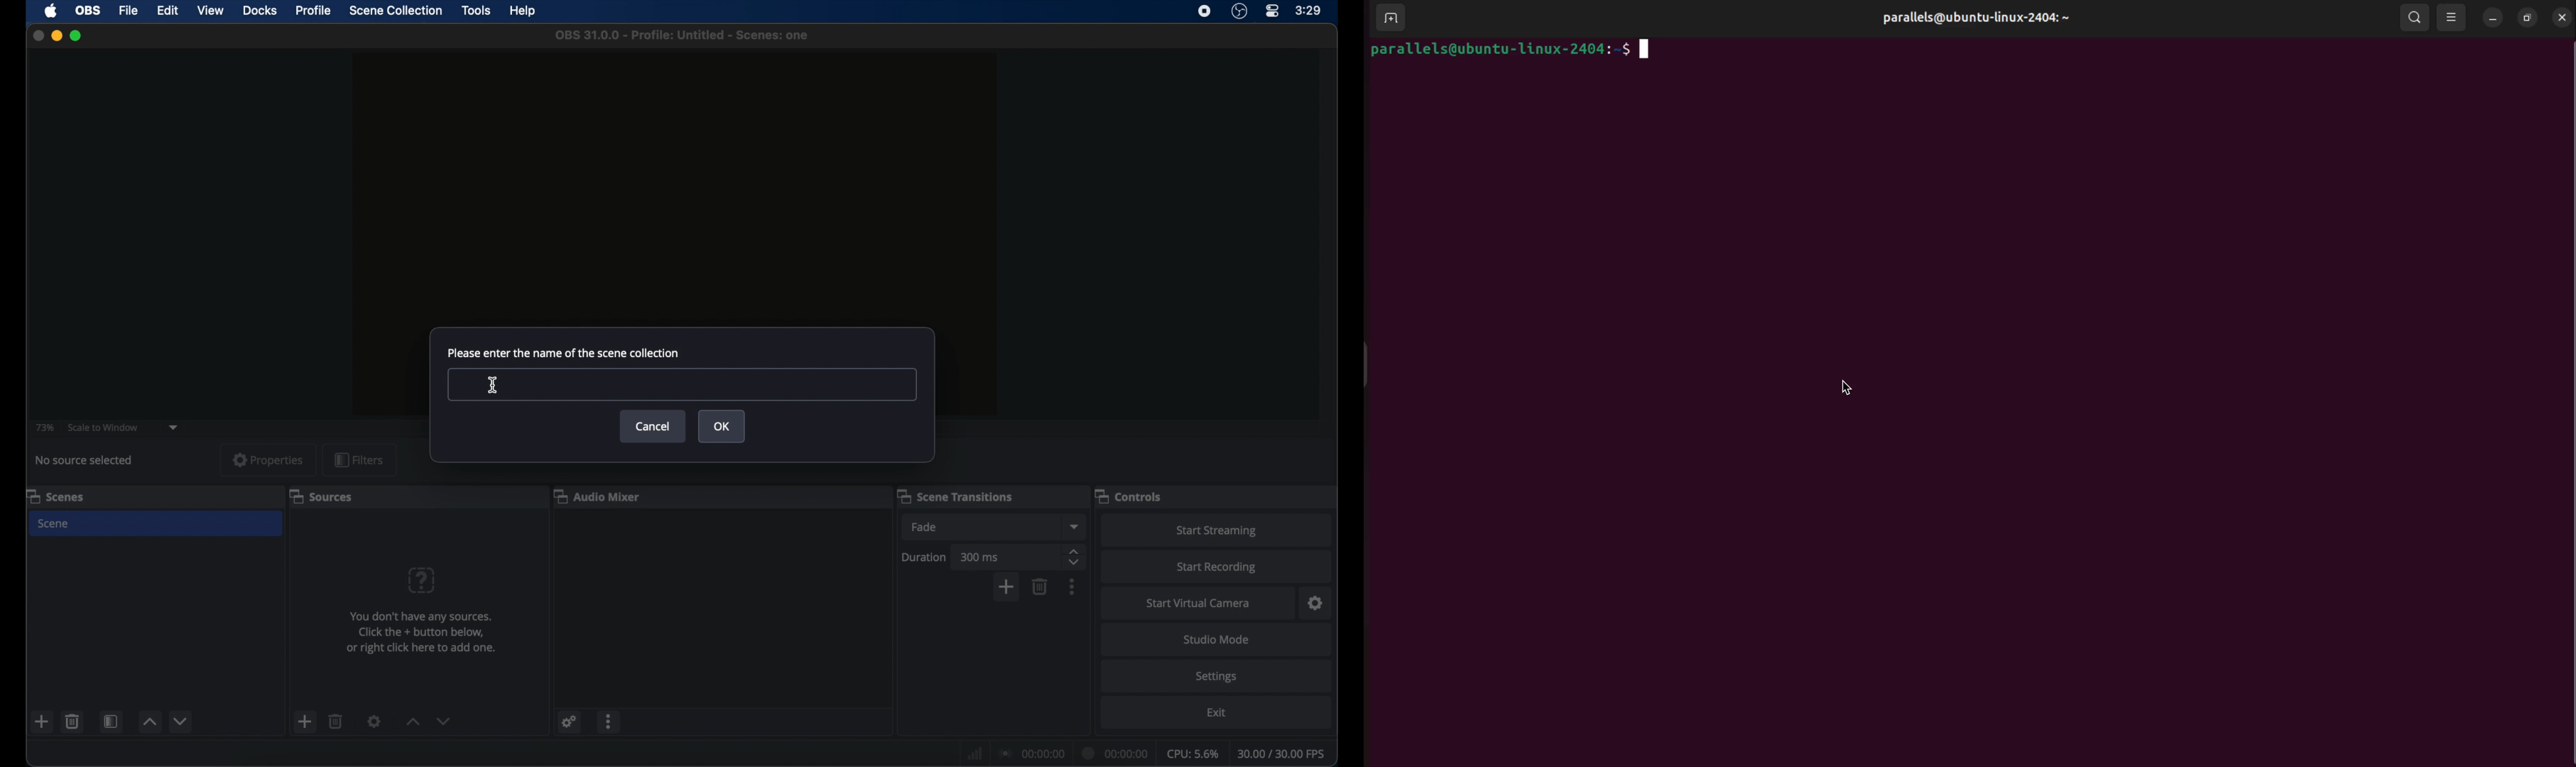 The image size is (2576, 784). What do you see at coordinates (109, 722) in the screenshot?
I see `open scene filter` at bounding box center [109, 722].